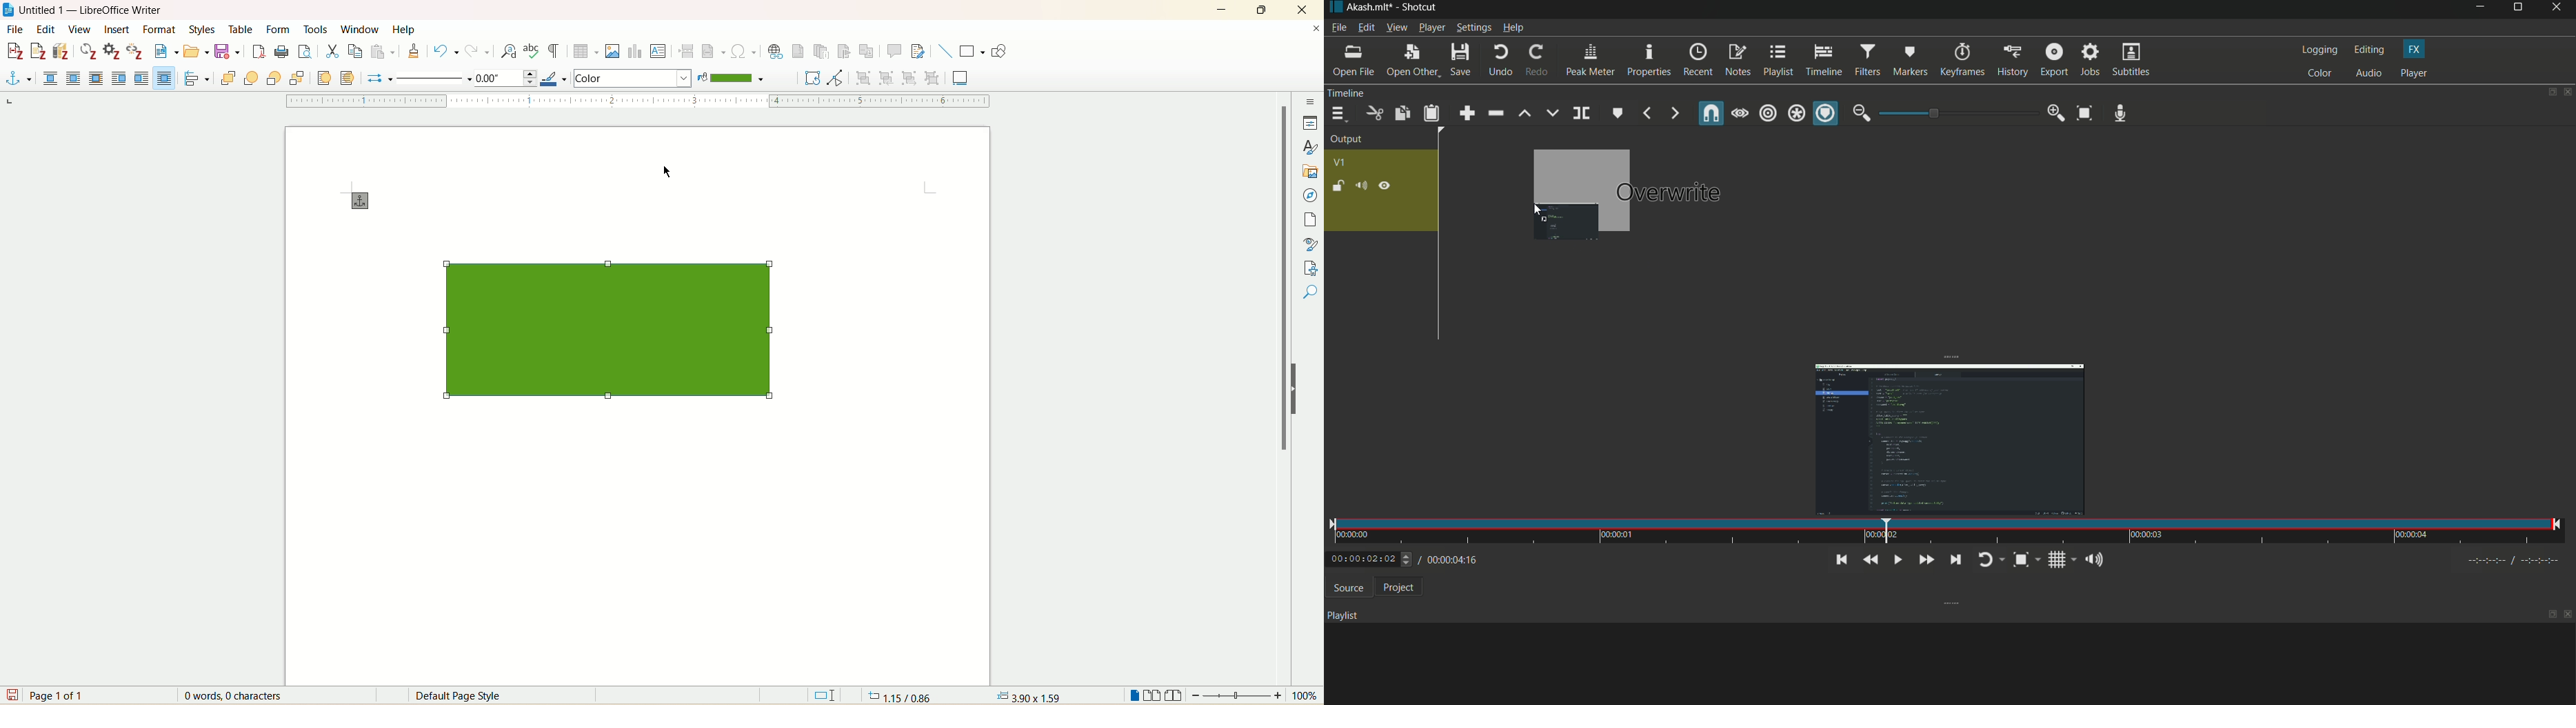 Image resolution: width=2576 pixels, height=728 pixels. Describe the element at coordinates (80, 29) in the screenshot. I see `view` at that location.